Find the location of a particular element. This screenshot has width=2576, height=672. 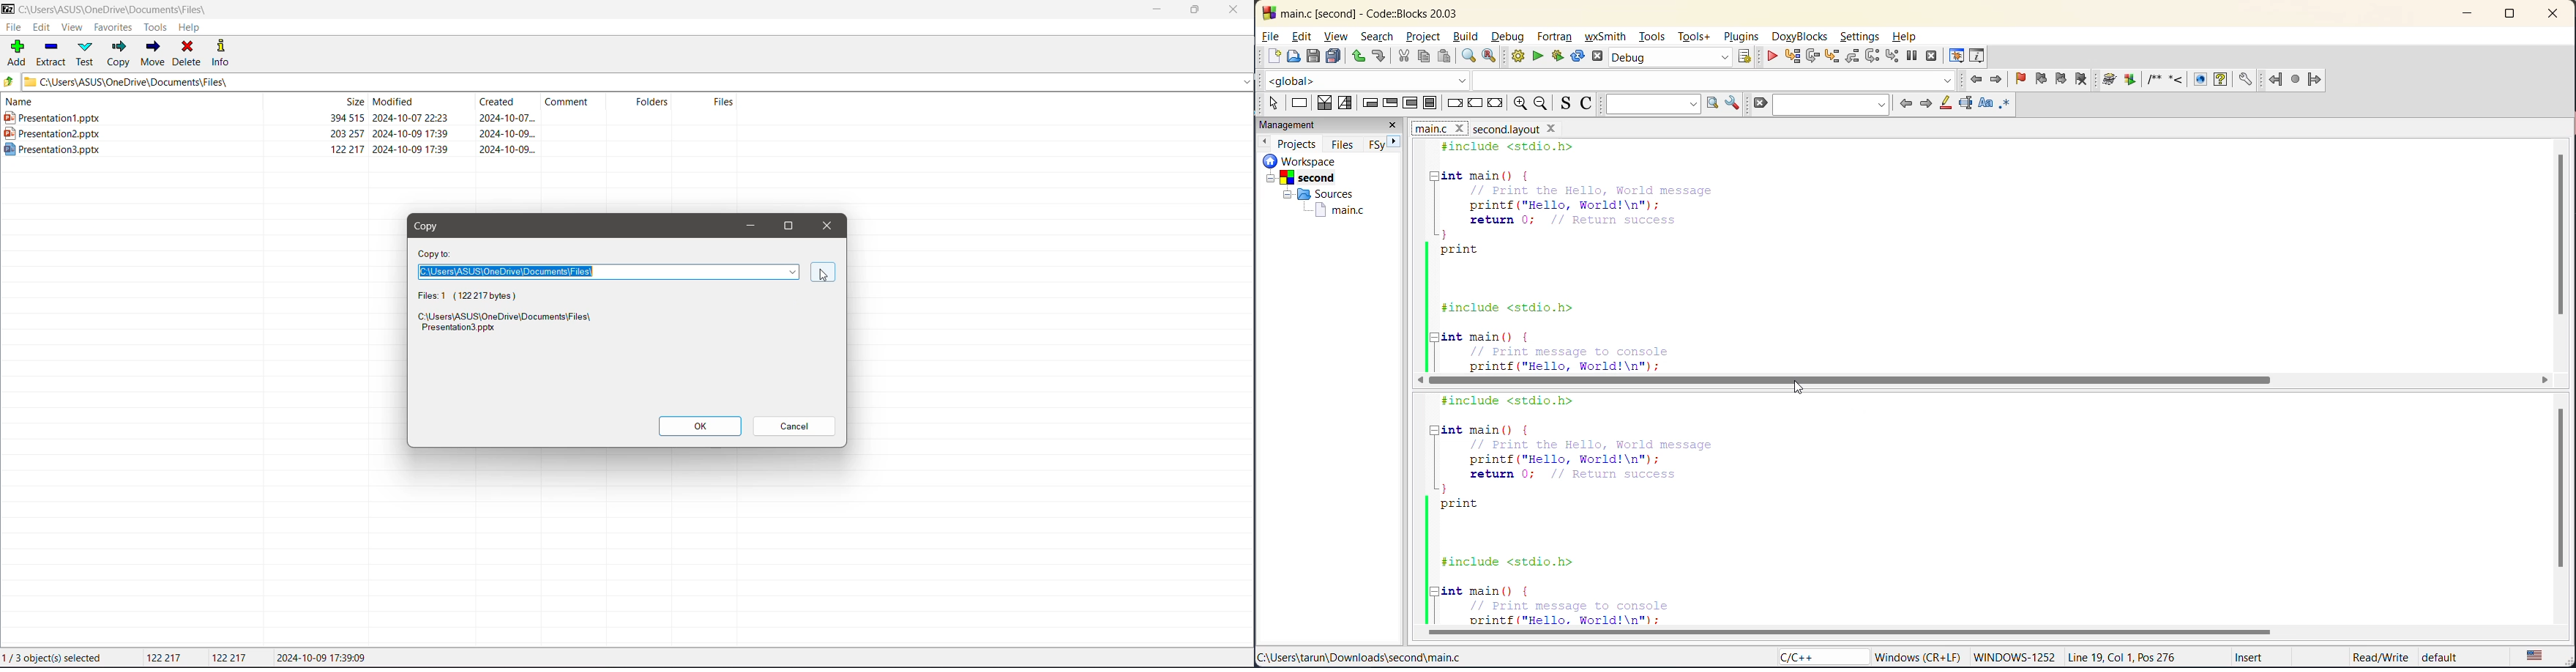

language is located at coordinates (1811, 656).